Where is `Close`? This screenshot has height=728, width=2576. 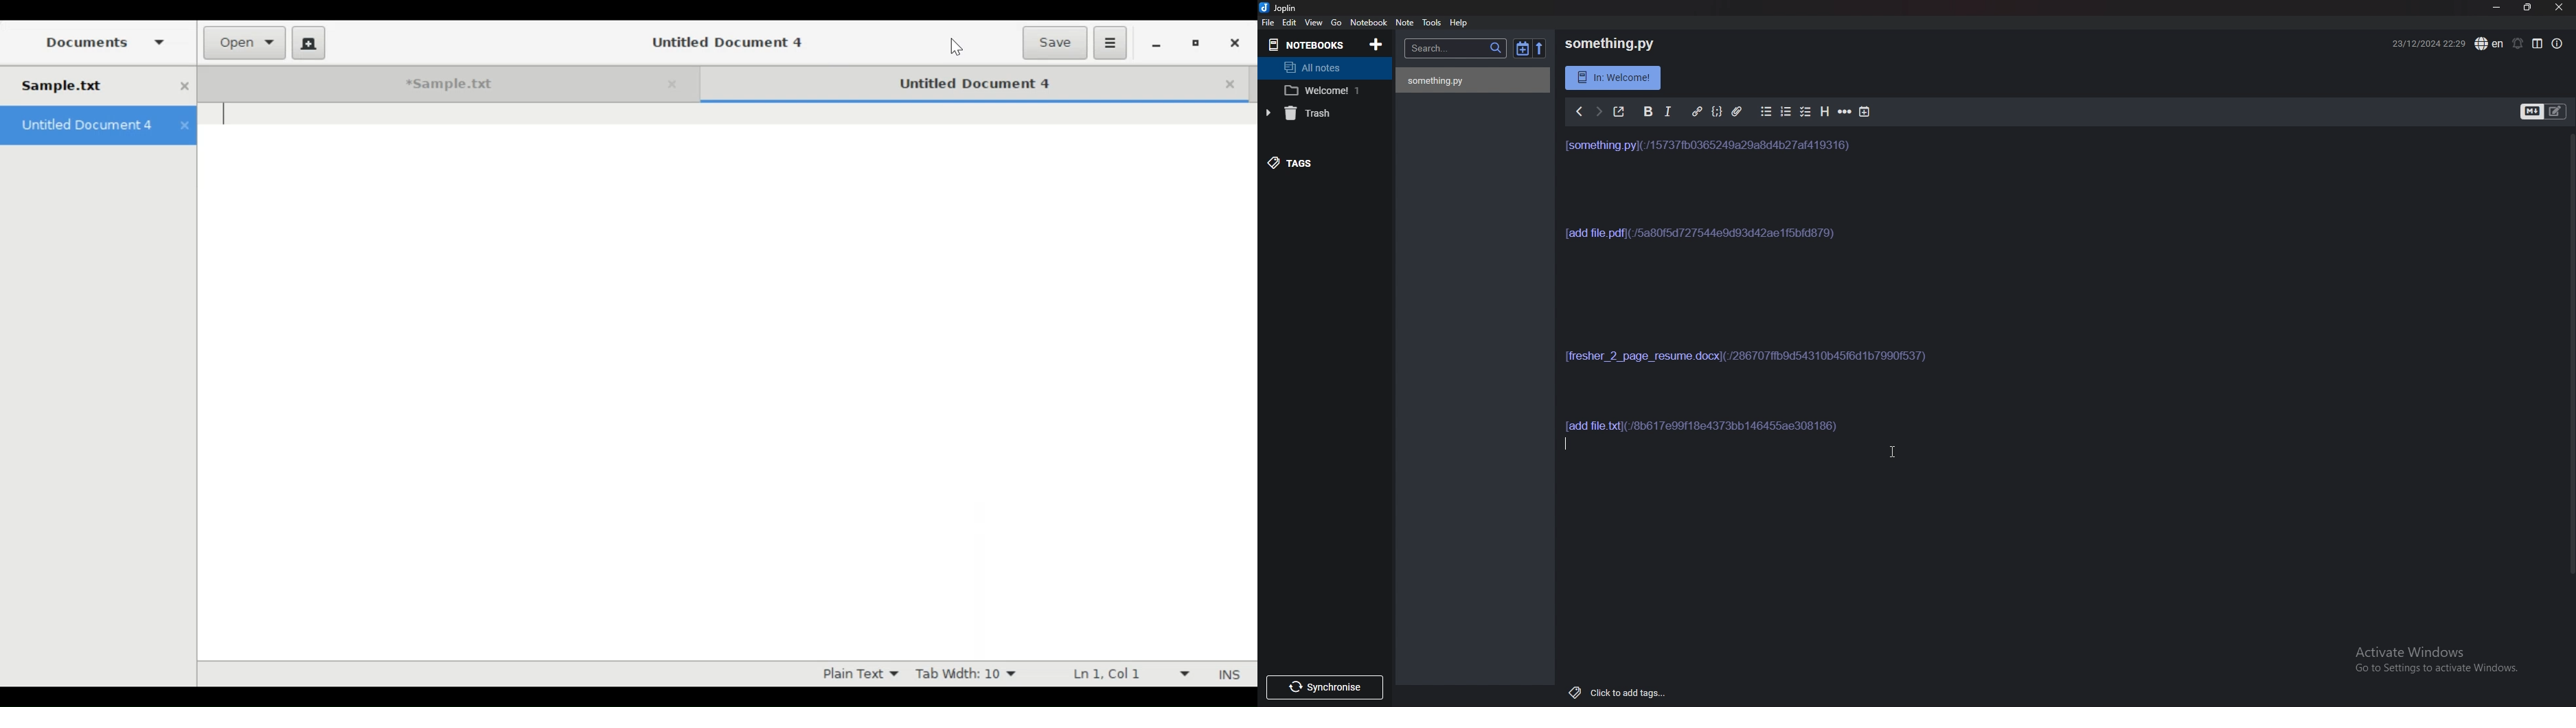
Close is located at coordinates (2560, 7).